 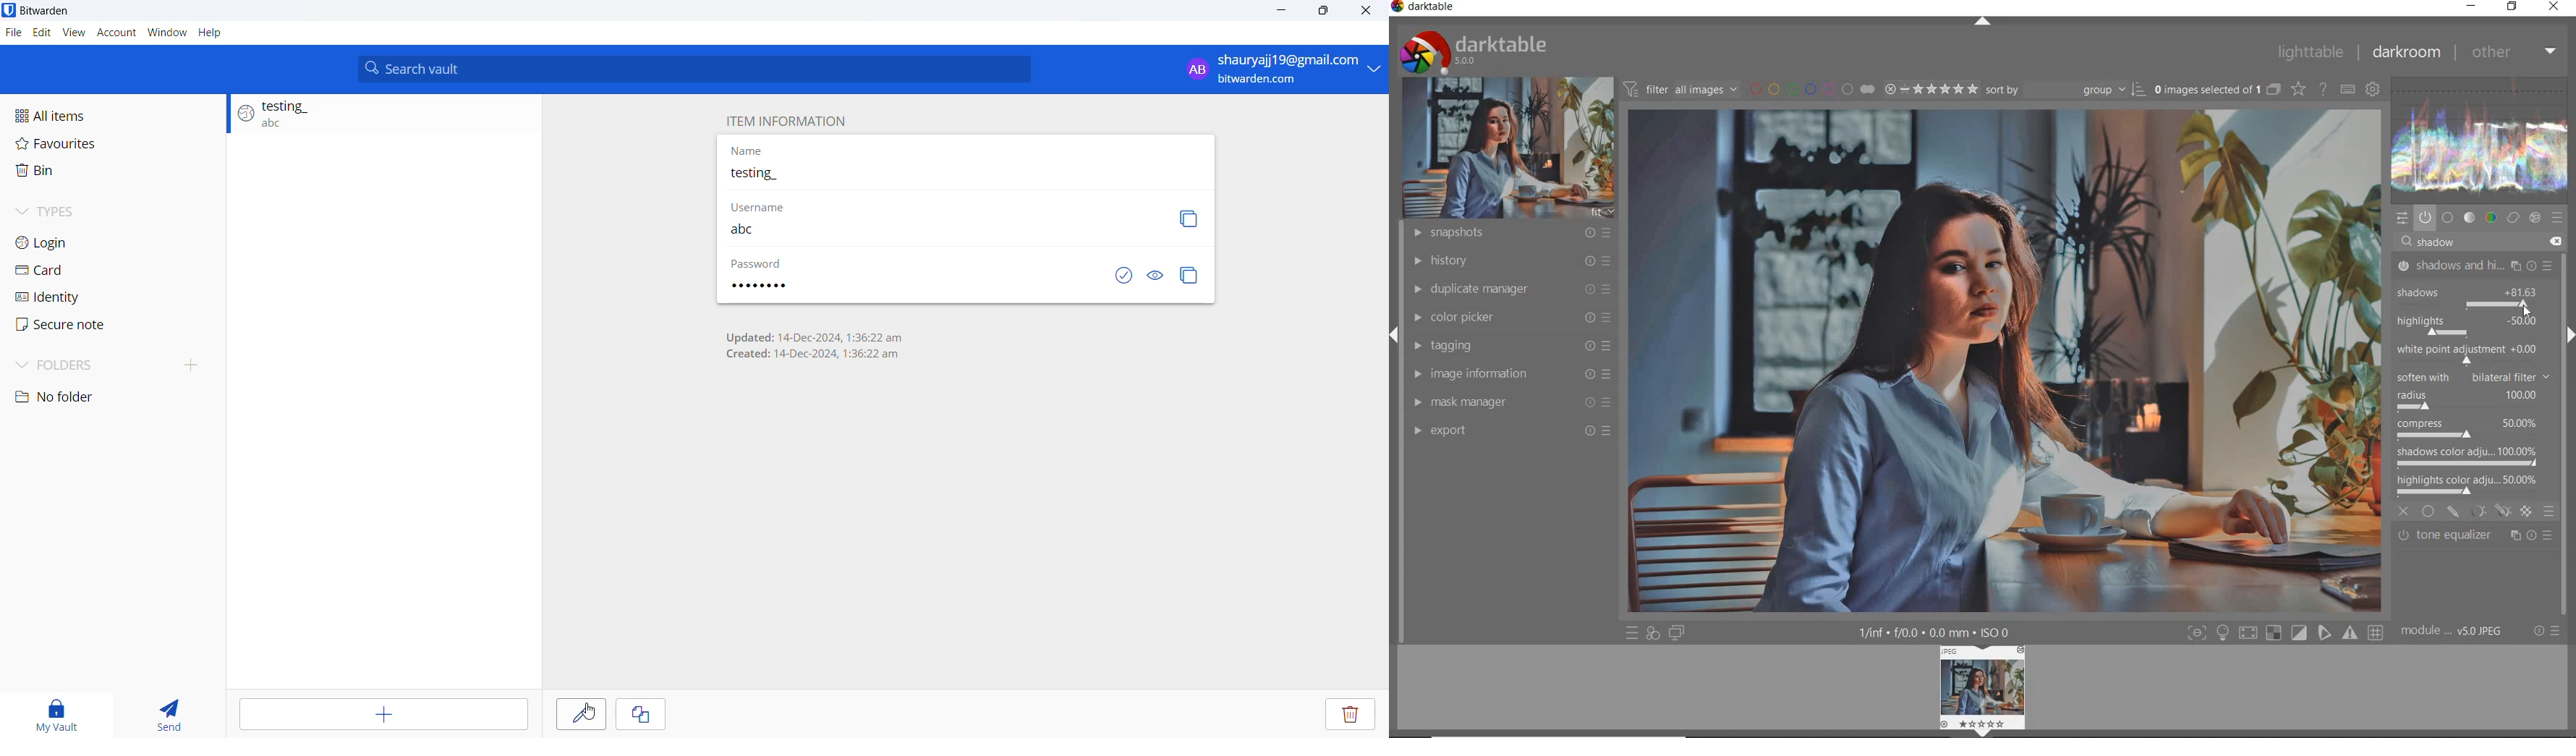 What do you see at coordinates (14, 34) in the screenshot?
I see `File` at bounding box center [14, 34].